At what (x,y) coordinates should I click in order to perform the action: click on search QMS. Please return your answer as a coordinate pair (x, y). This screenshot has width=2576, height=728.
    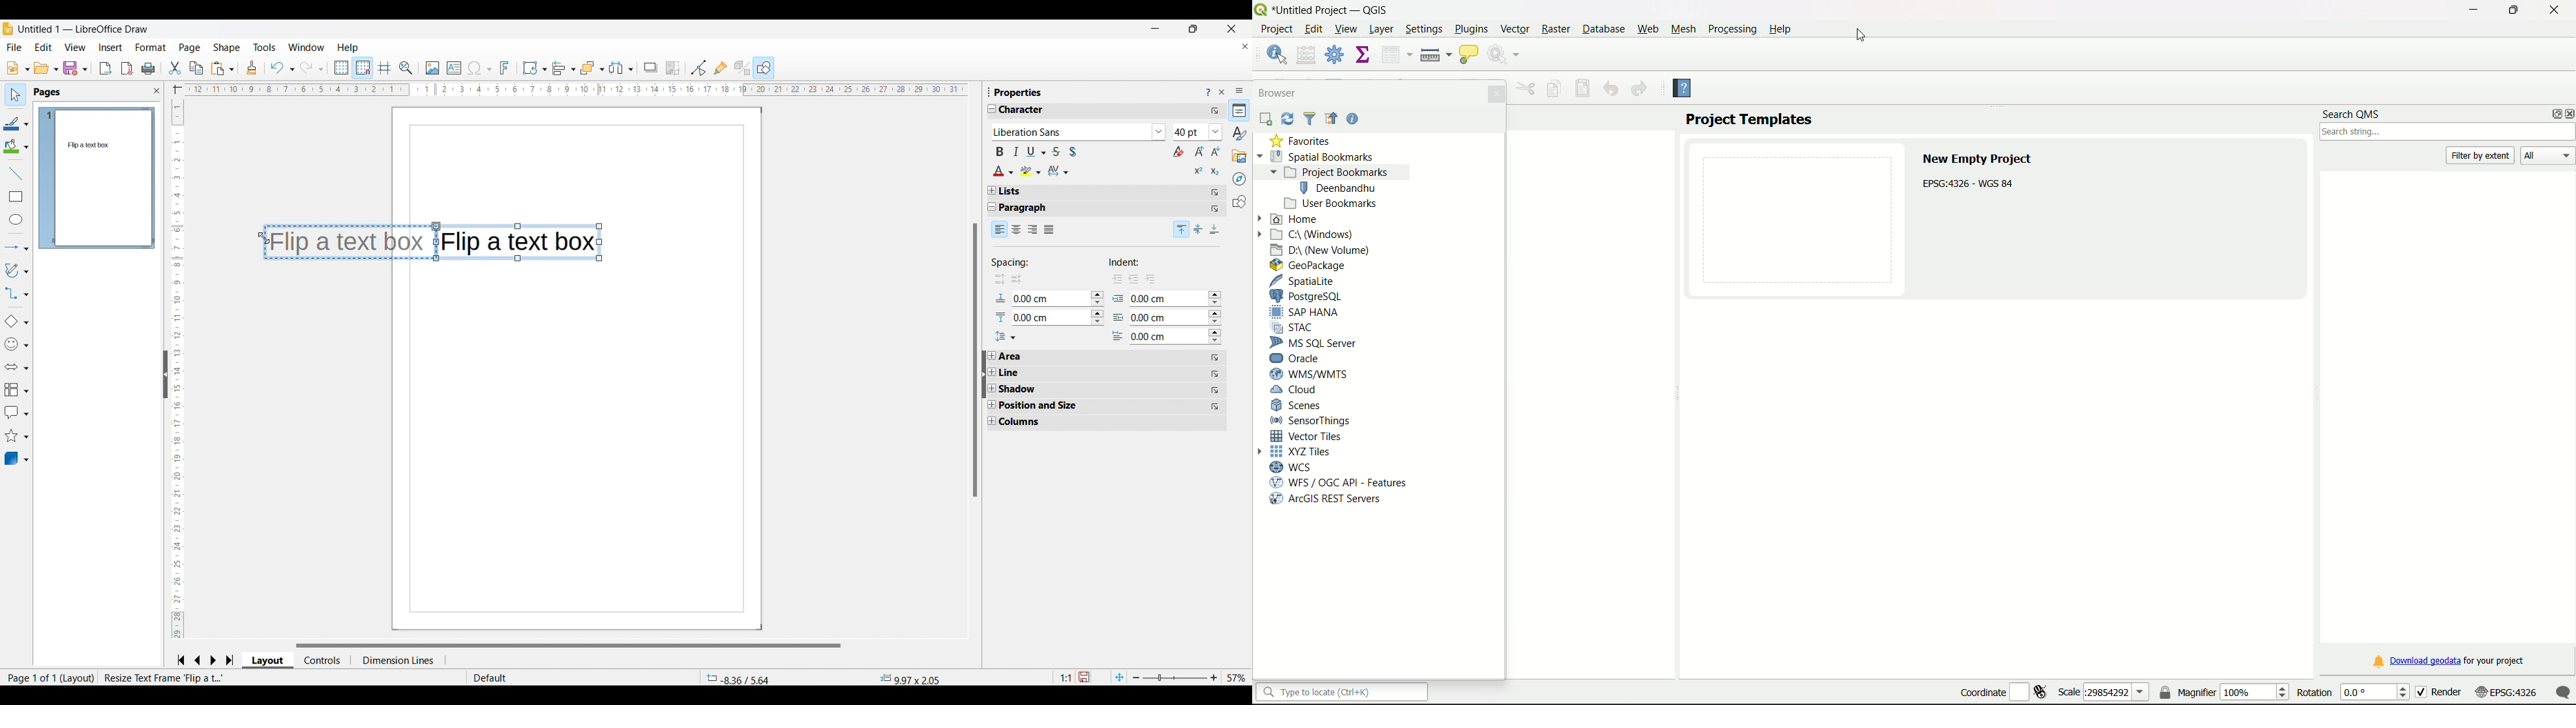
    Looking at the image, I should click on (2351, 112).